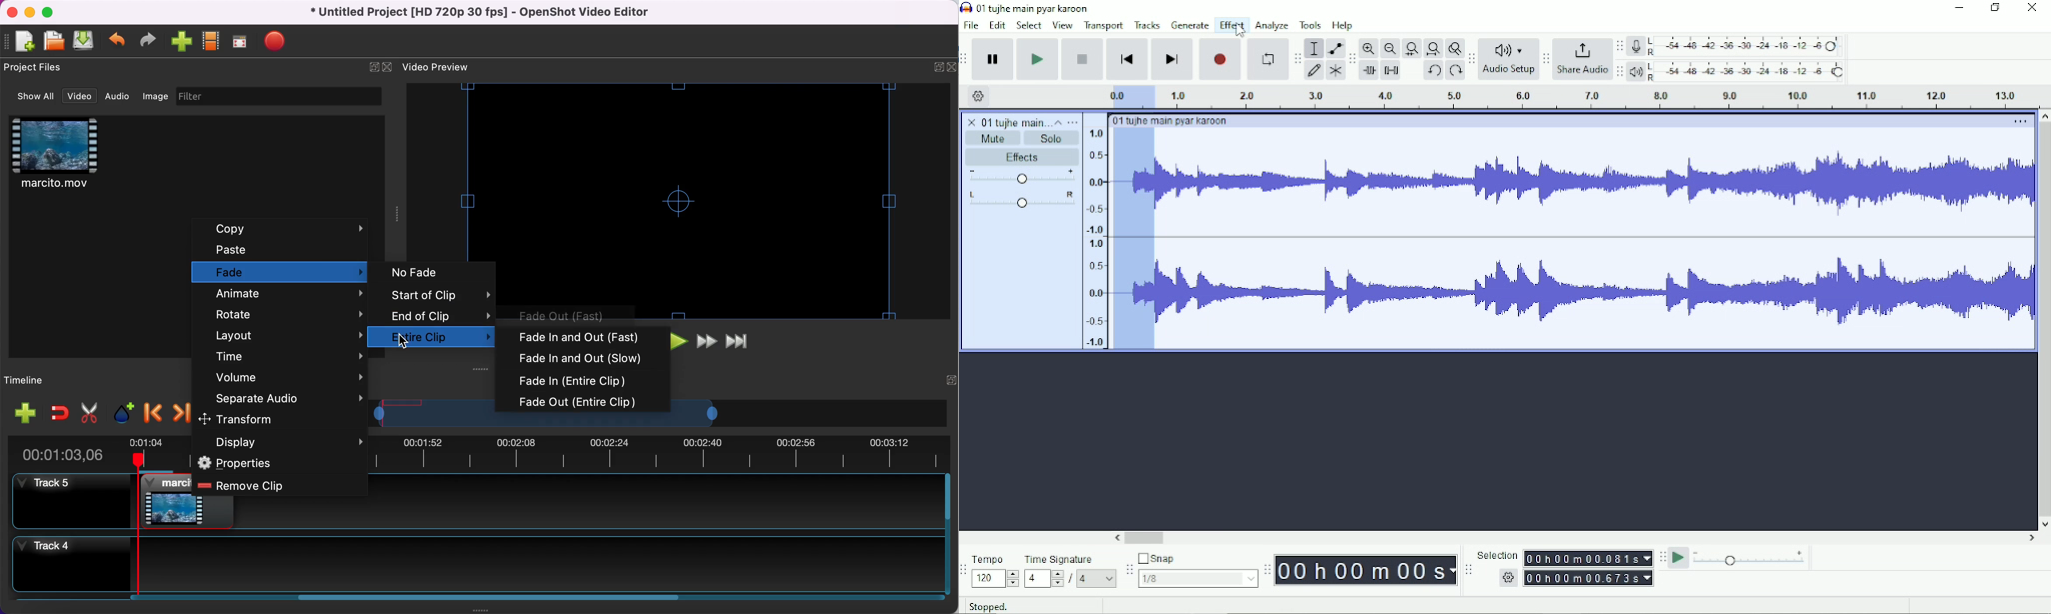 The height and width of the screenshot is (616, 2072). What do you see at coordinates (1335, 73) in the screenshot?
I see `Multi-tool` at bounding box center [1335, 73].